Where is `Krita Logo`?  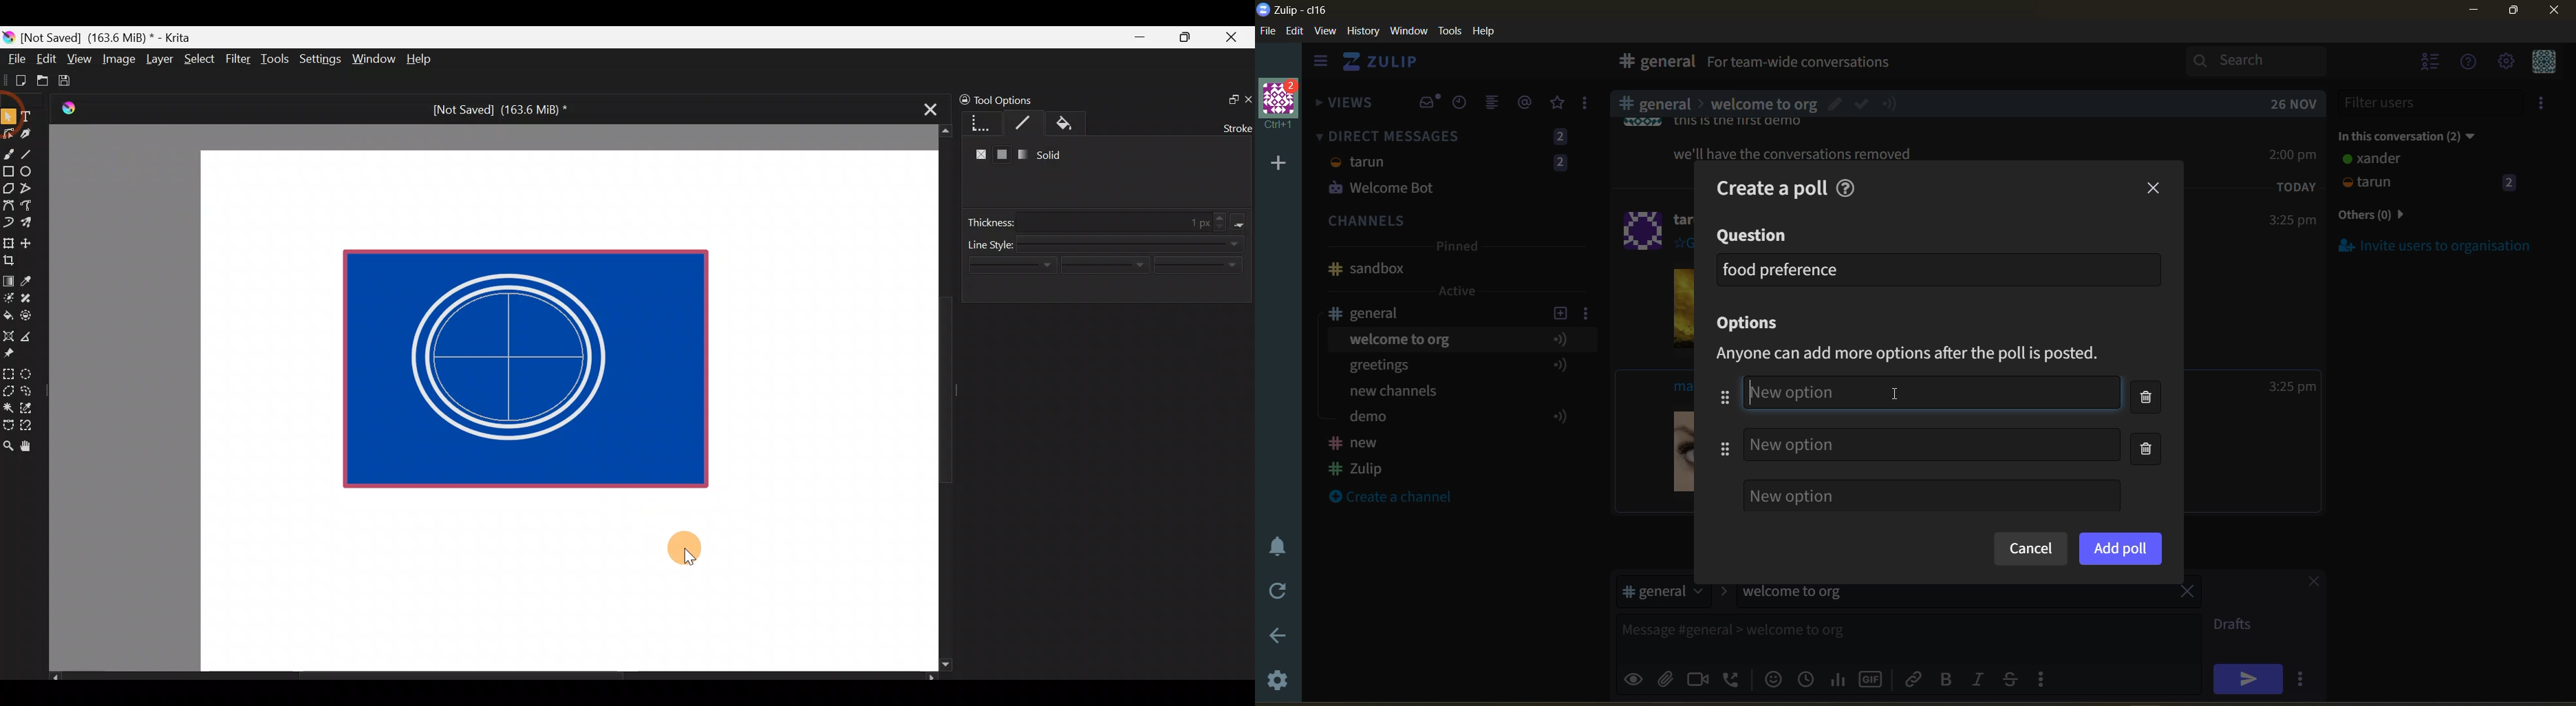 Krita Logo is located at coordinates (66, 108).